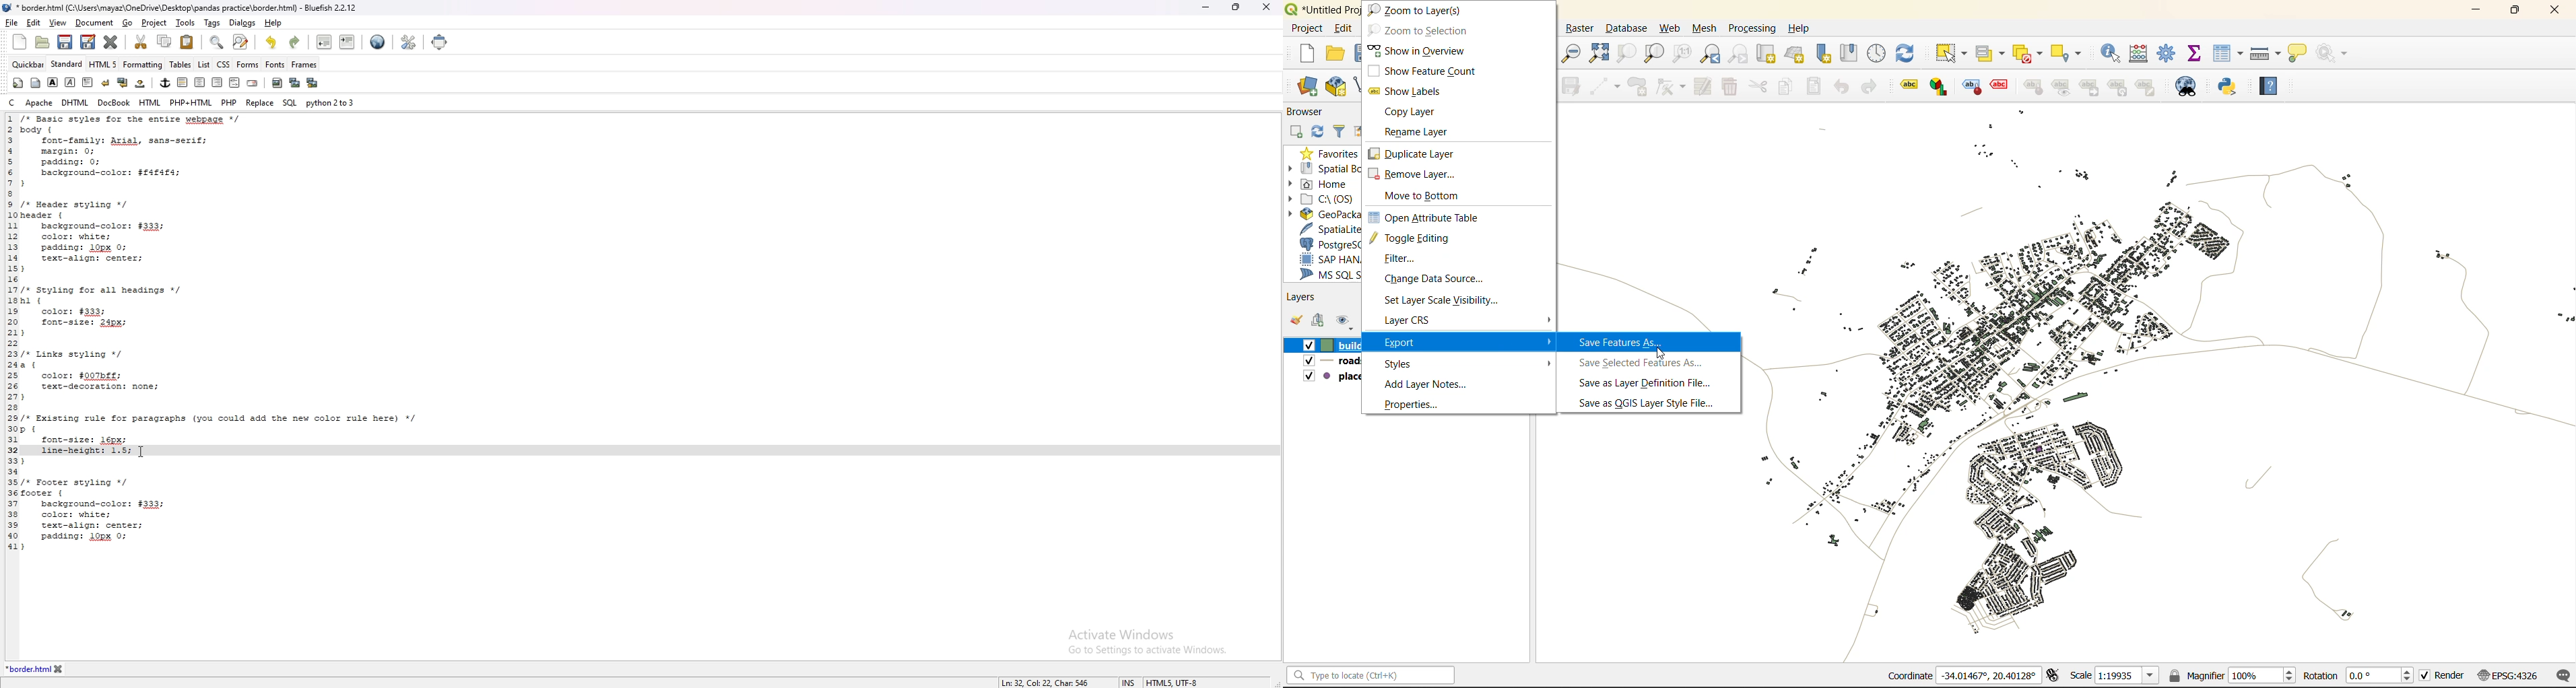  What do you see at coordinates (1623, 53) in the screenshot?
I see `zoom selection` at bounding box center [1623, 53].